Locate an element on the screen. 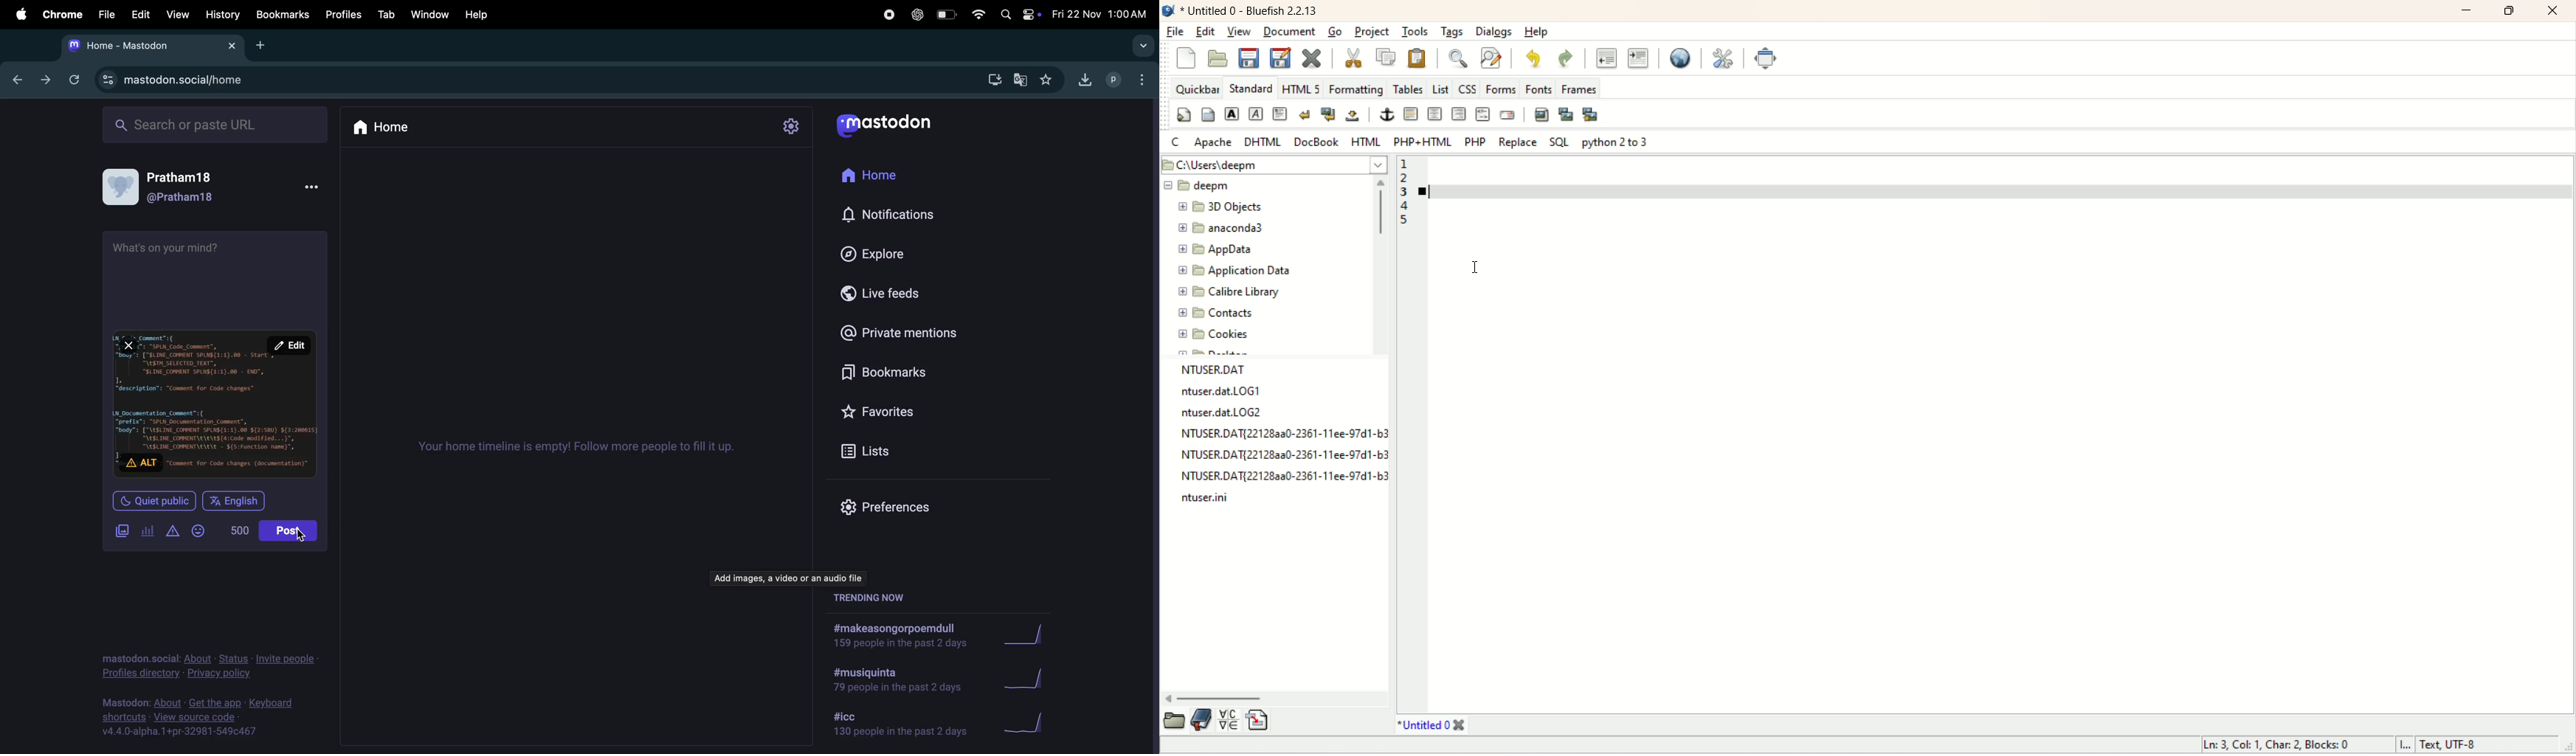  minimize is located at coordinates (2468, 12).